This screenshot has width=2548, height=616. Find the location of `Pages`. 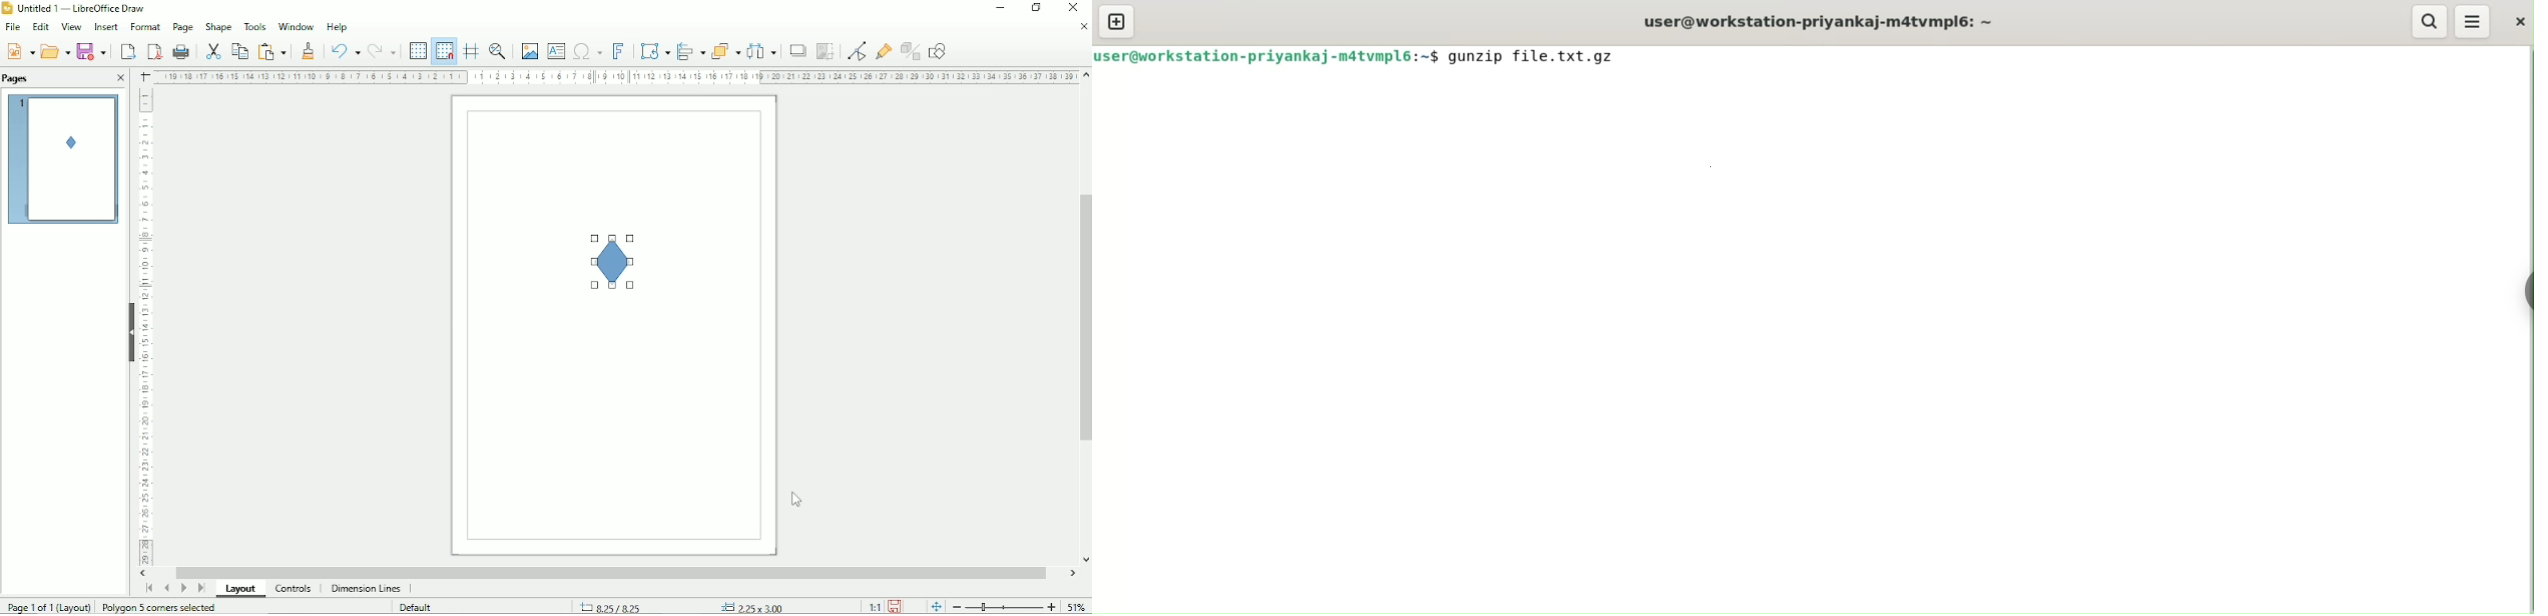

Pages is located at coordinates (18, 78).